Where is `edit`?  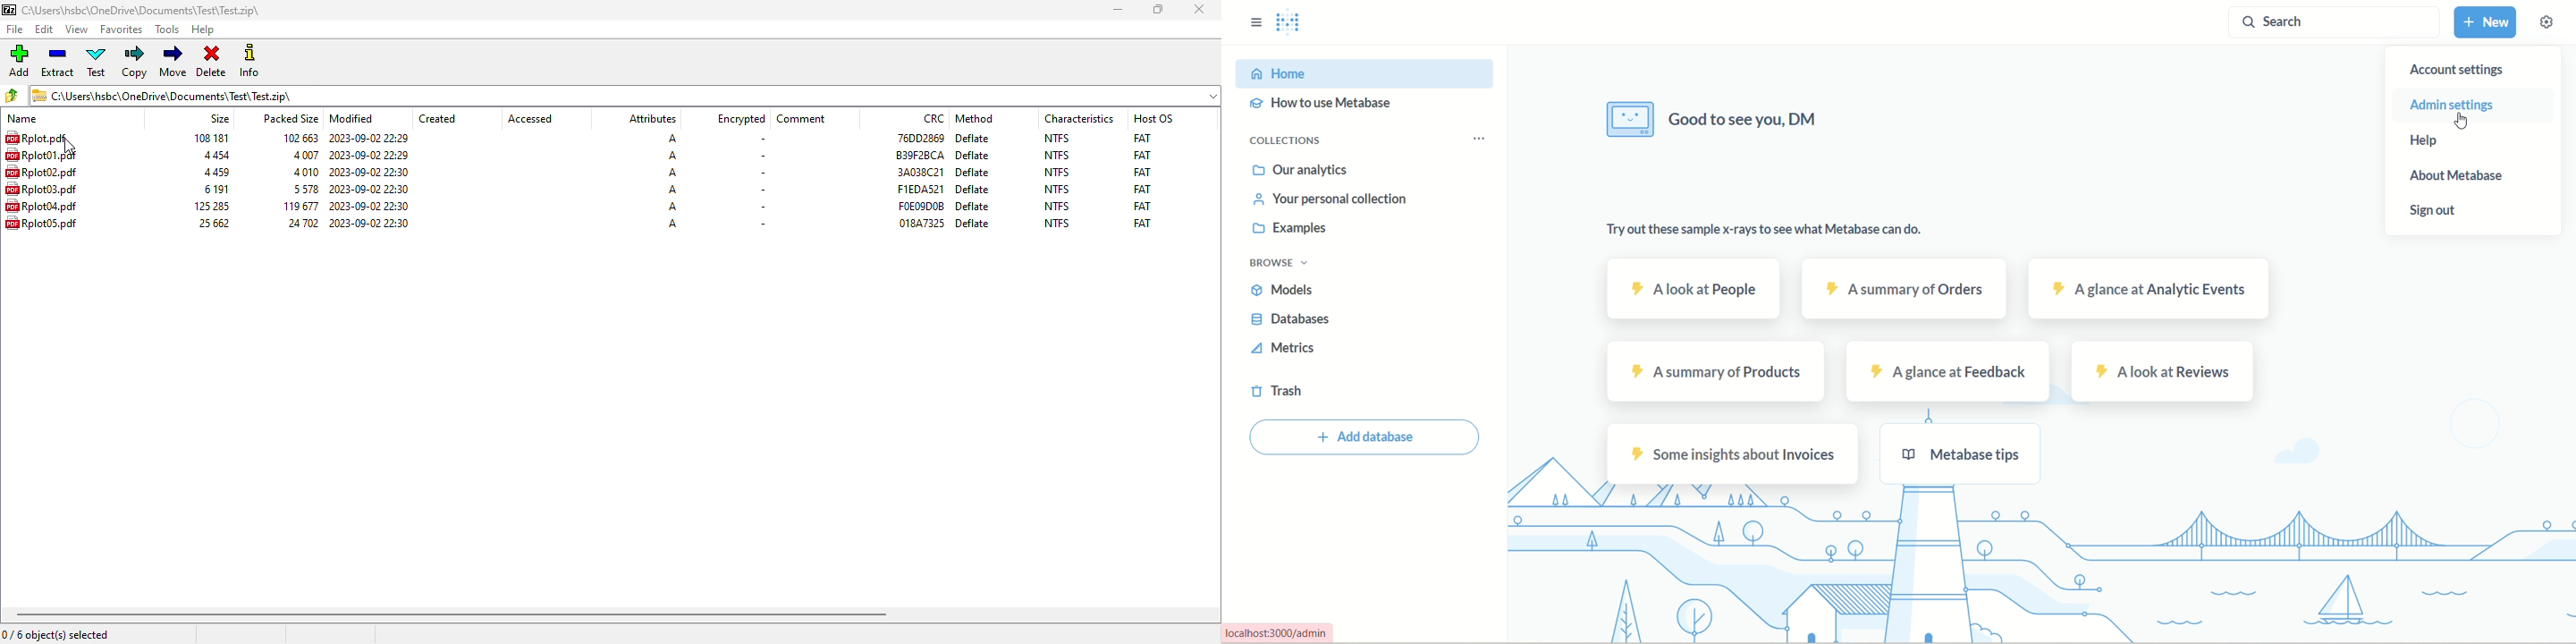
edit is located at coordinates (45, 30).